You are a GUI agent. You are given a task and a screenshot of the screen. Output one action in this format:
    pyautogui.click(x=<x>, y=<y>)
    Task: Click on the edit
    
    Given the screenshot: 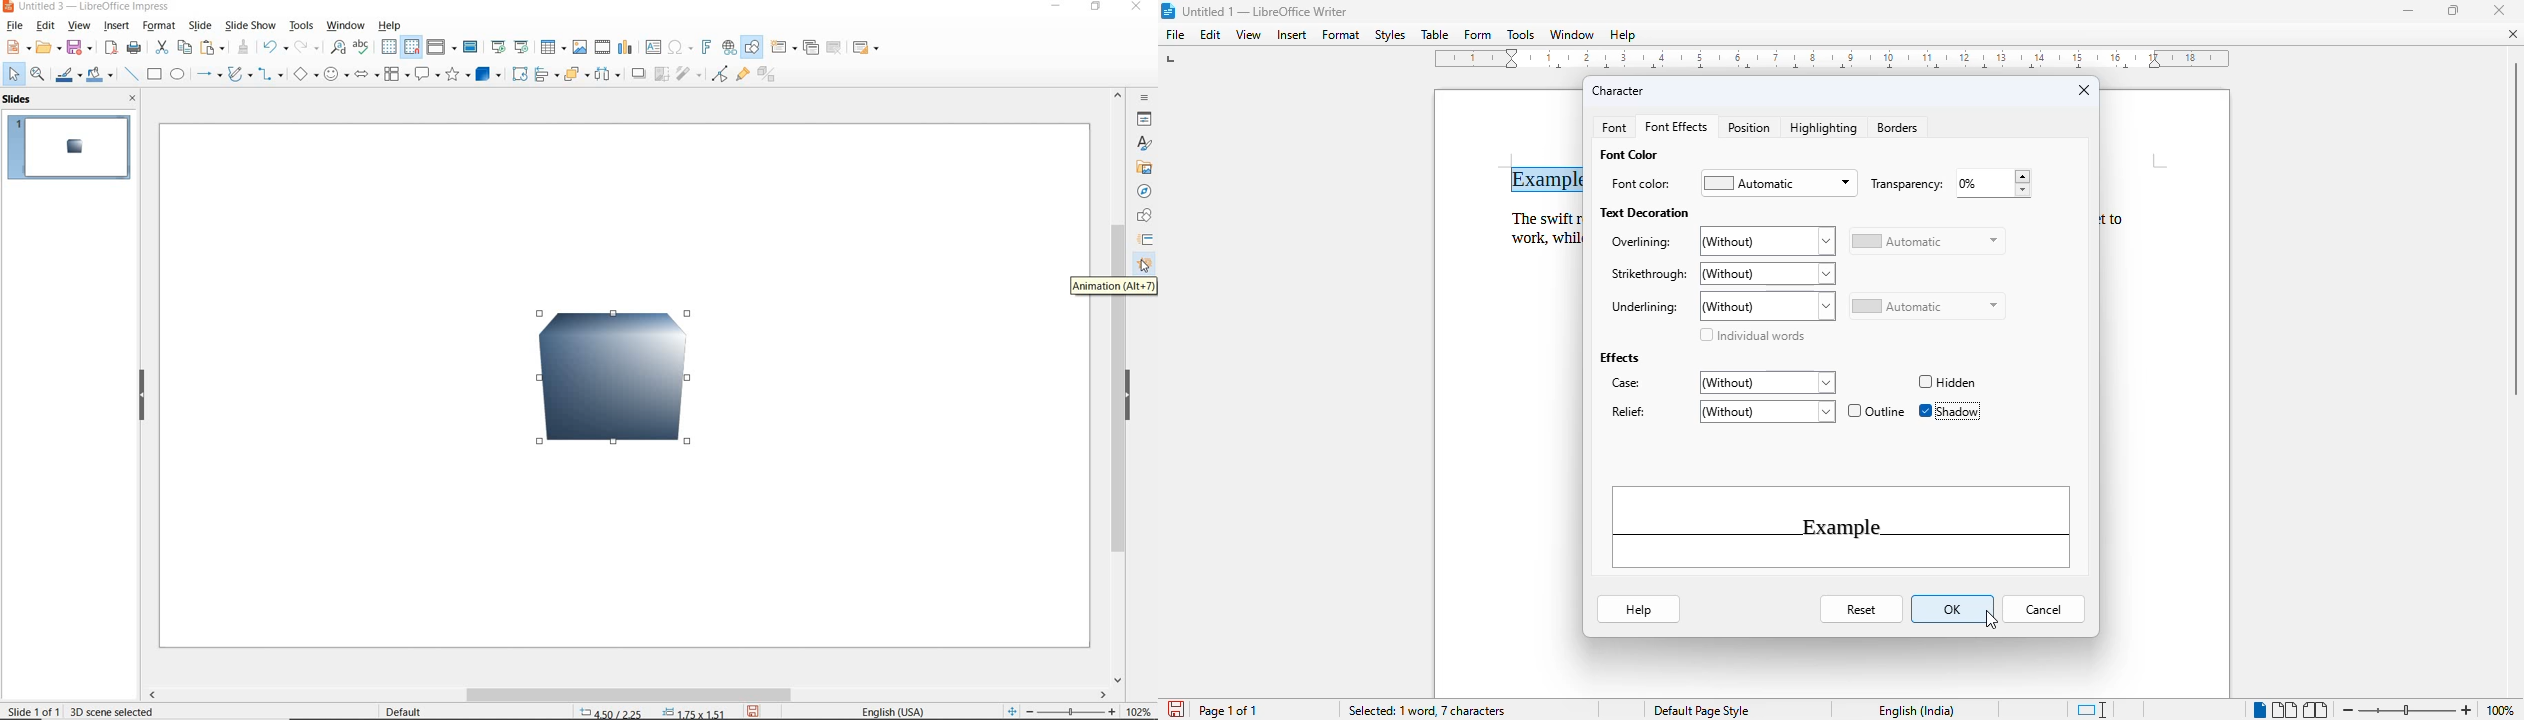 What is the action you would take?
    pyautogui.click(x=1211, y=35)
    